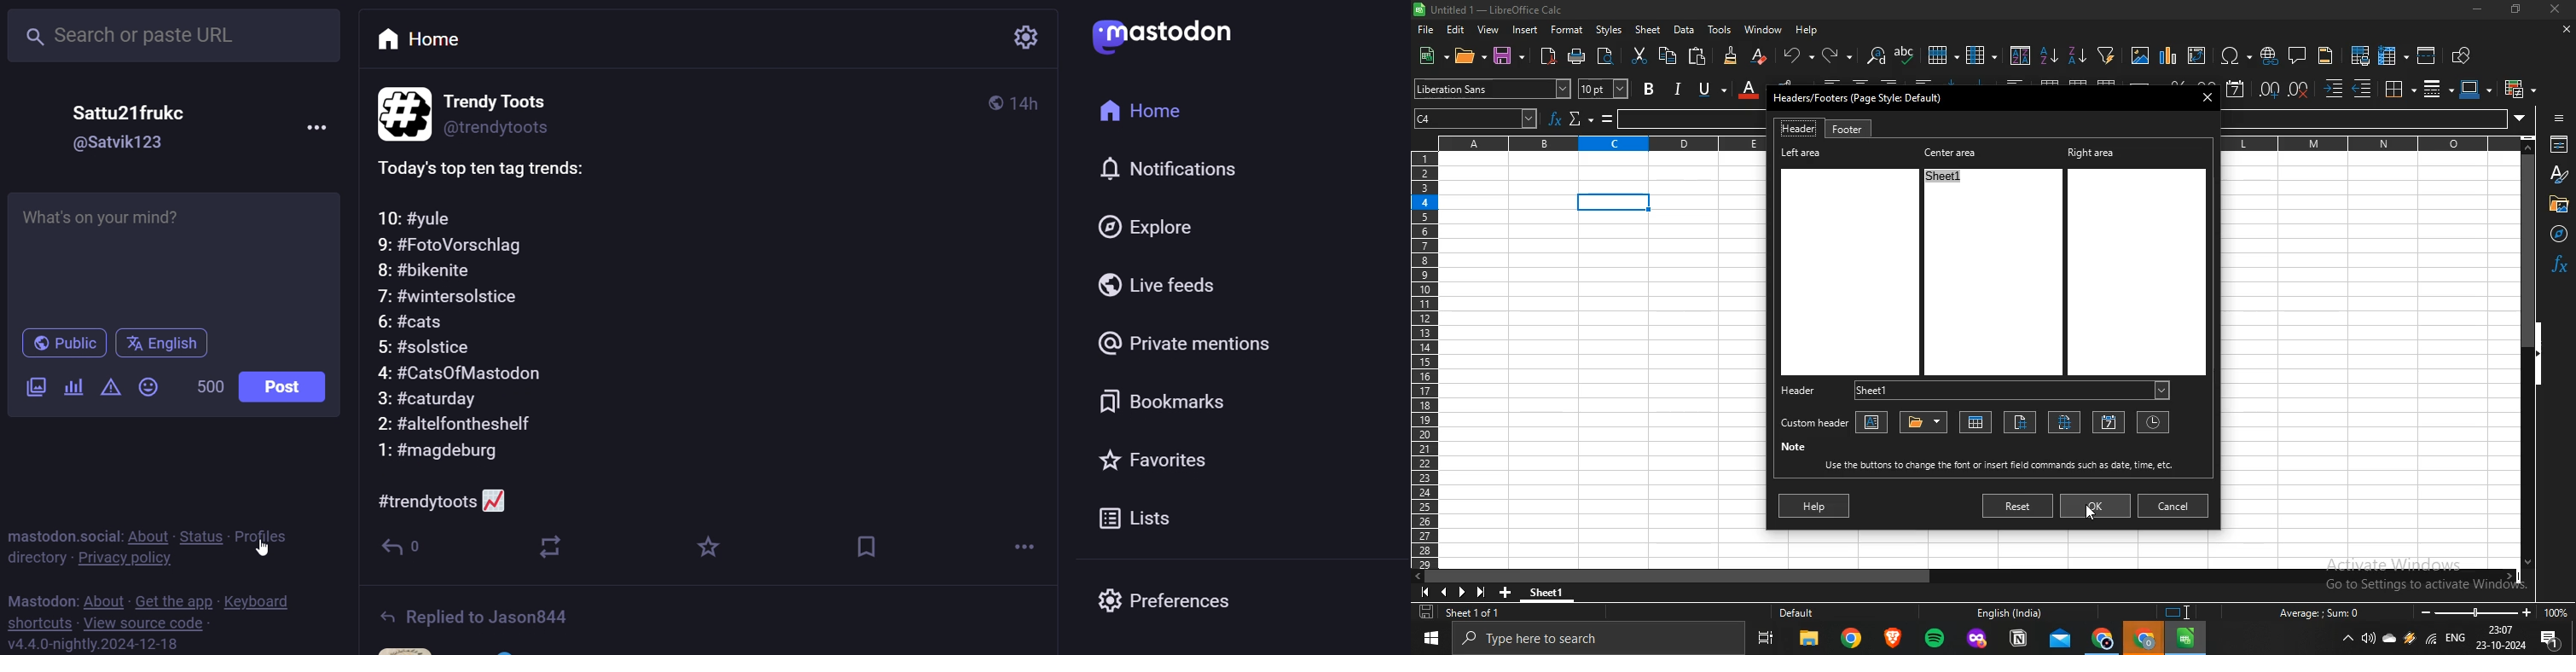 This screenshot has height=672, width=2576. I want to click on notifications, so click(2553, 641).